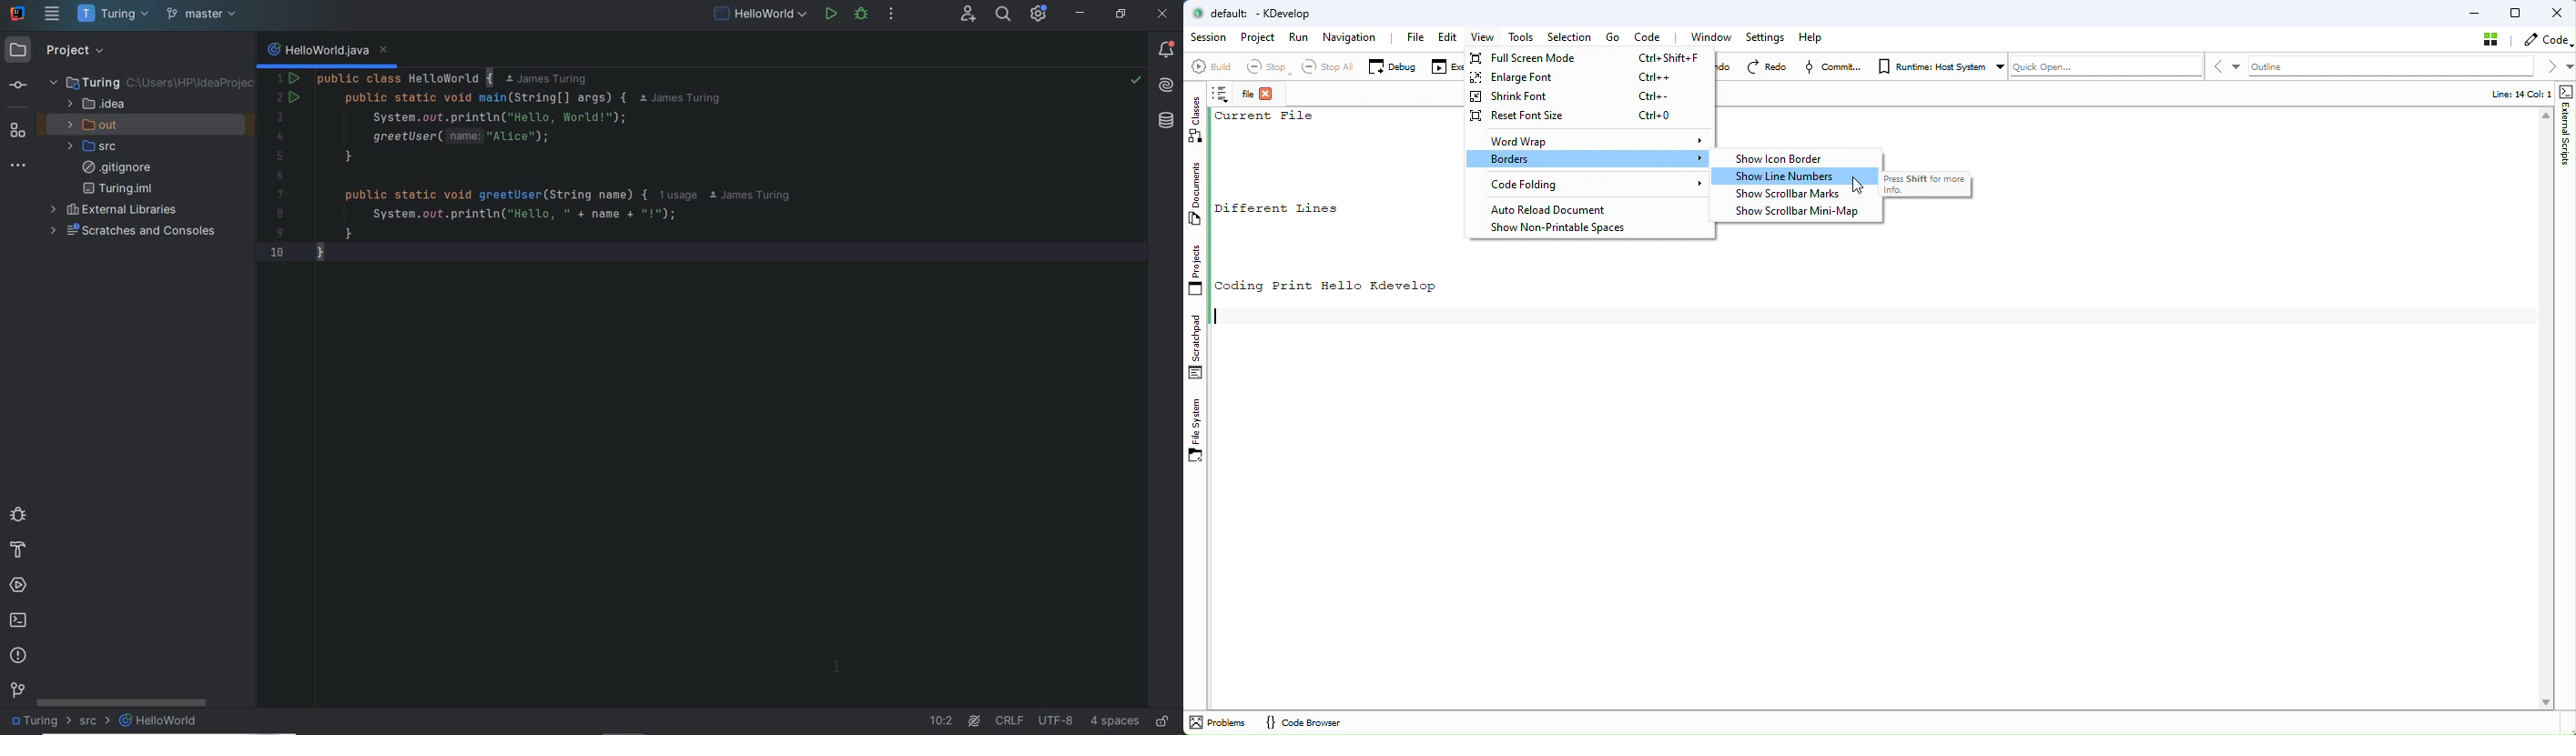 This screenshot has width=2576, height=756. I want to click on Stash, so click(2492, 39).